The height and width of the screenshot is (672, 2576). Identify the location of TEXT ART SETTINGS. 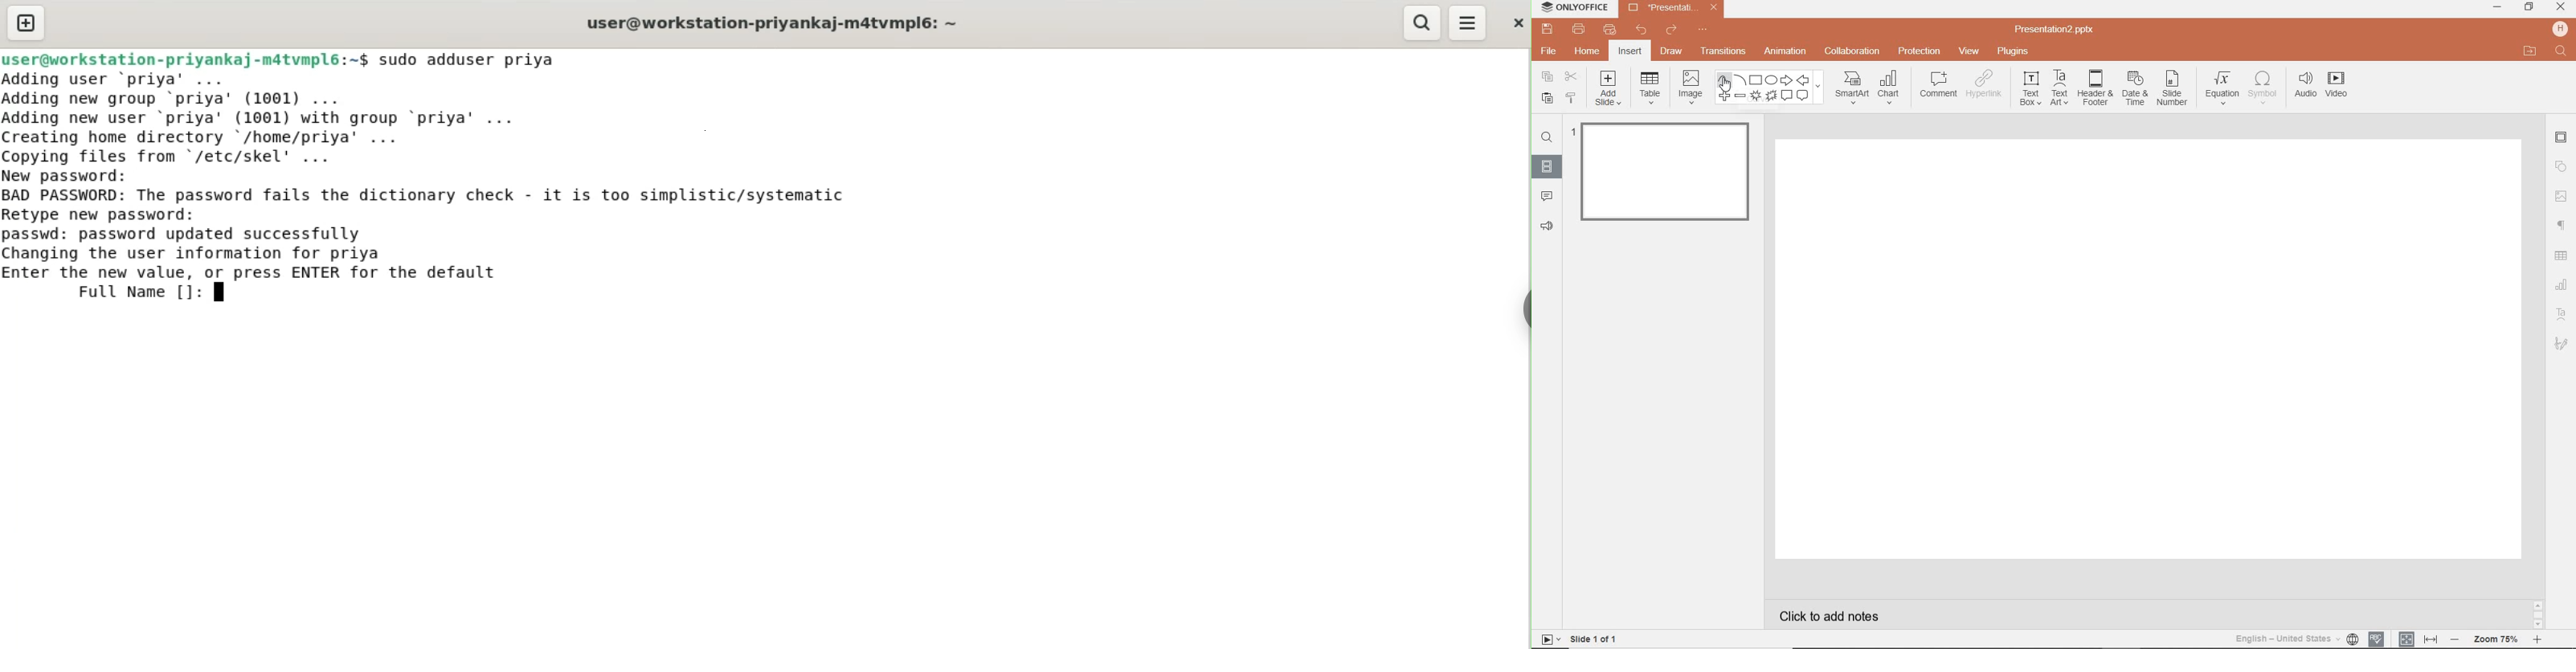
(2563, 315).